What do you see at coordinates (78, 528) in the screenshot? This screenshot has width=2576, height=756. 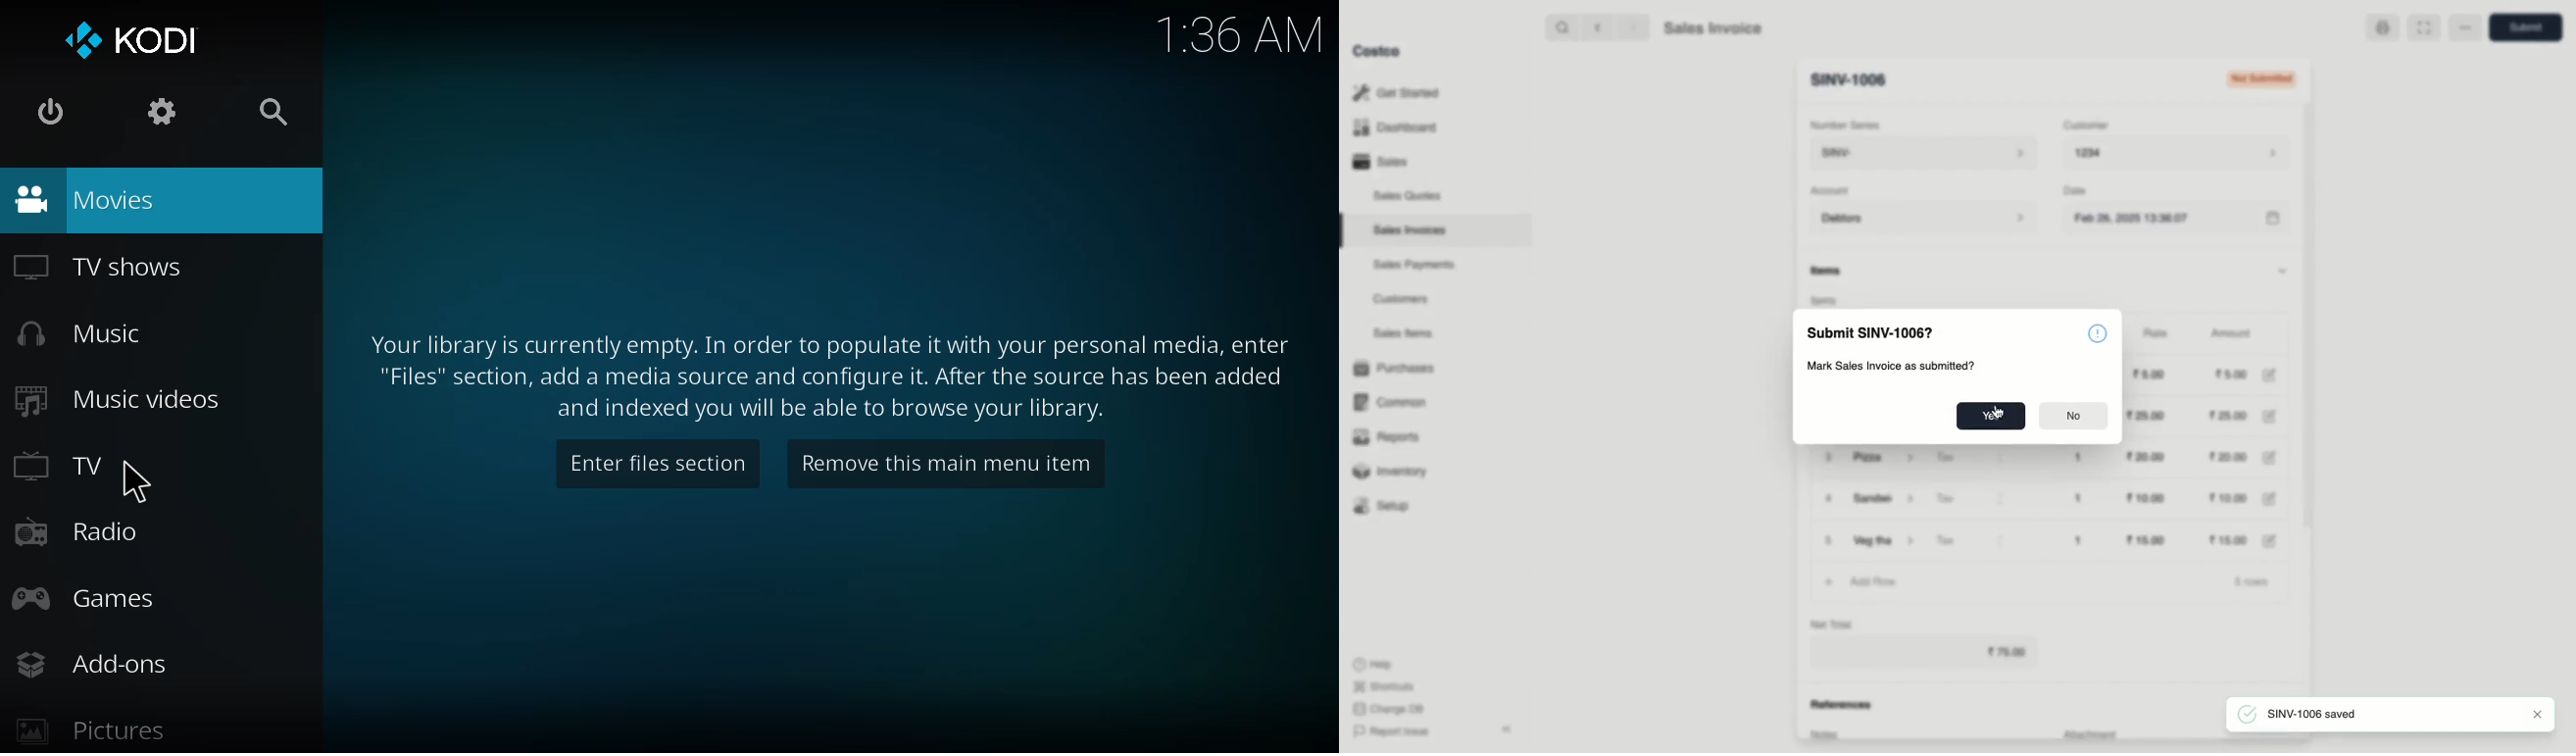 I see `radio` at bounding box center [78, 528].